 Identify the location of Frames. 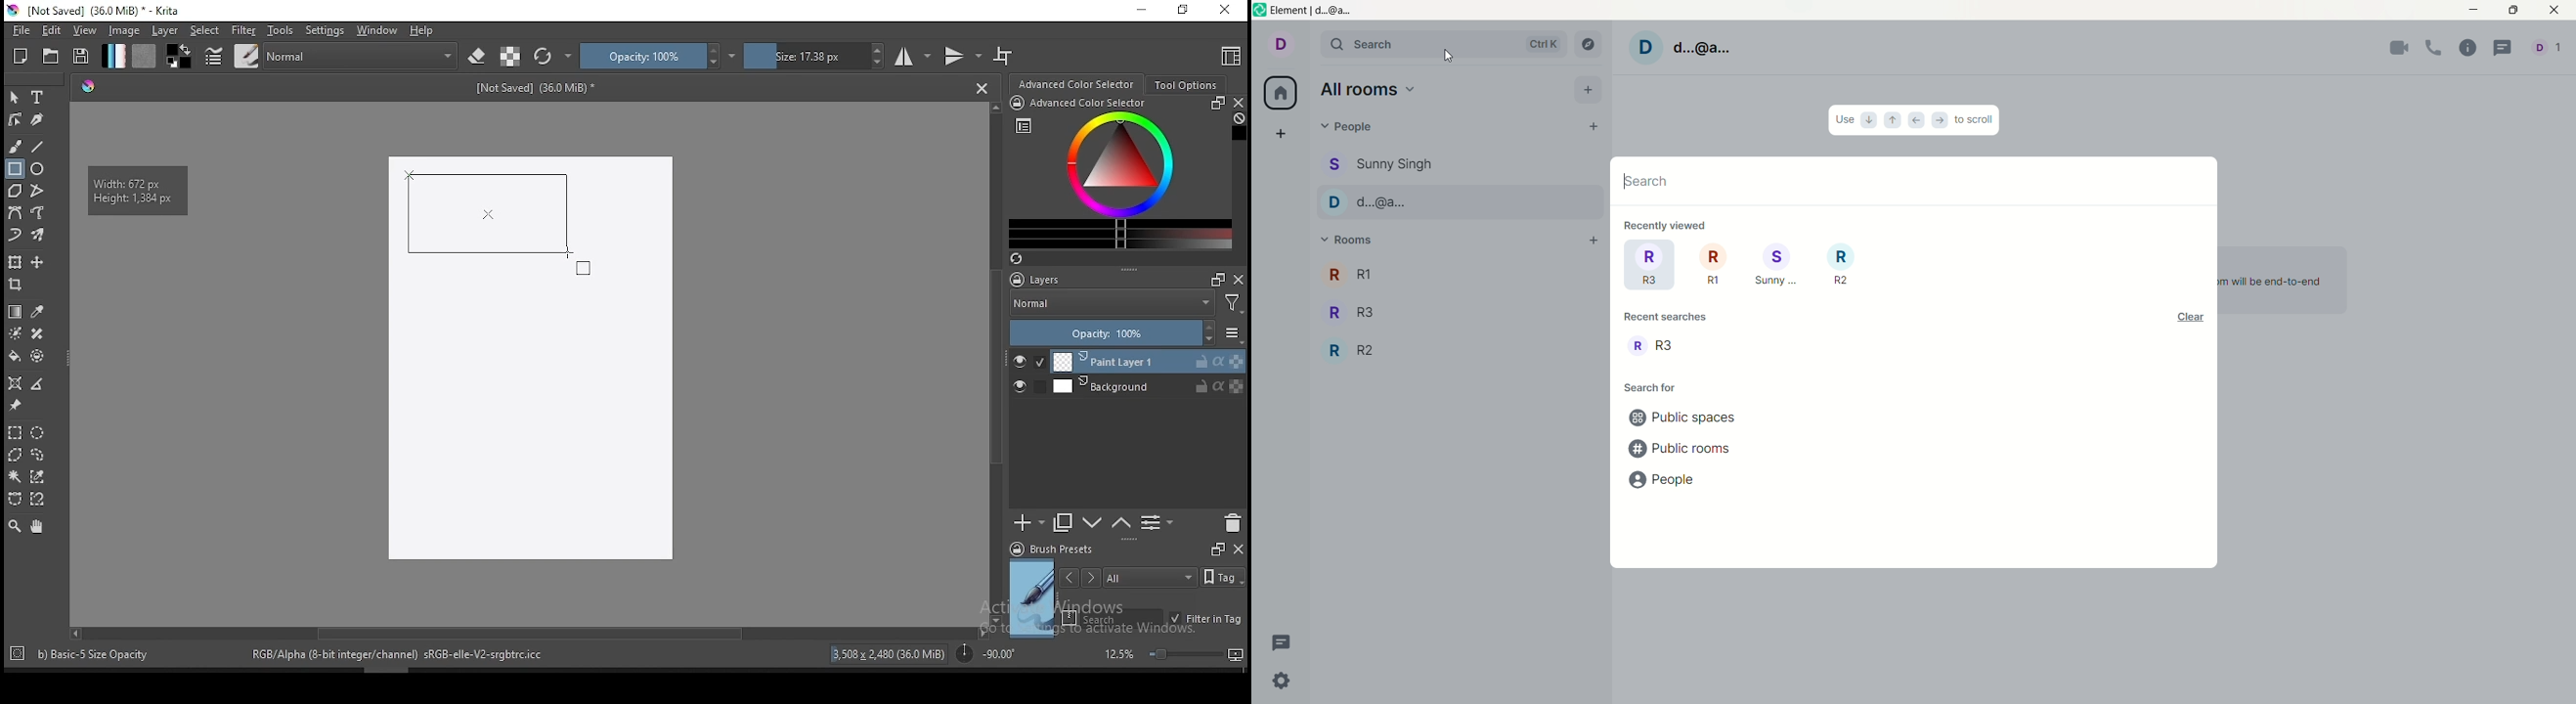
(1212, 279).